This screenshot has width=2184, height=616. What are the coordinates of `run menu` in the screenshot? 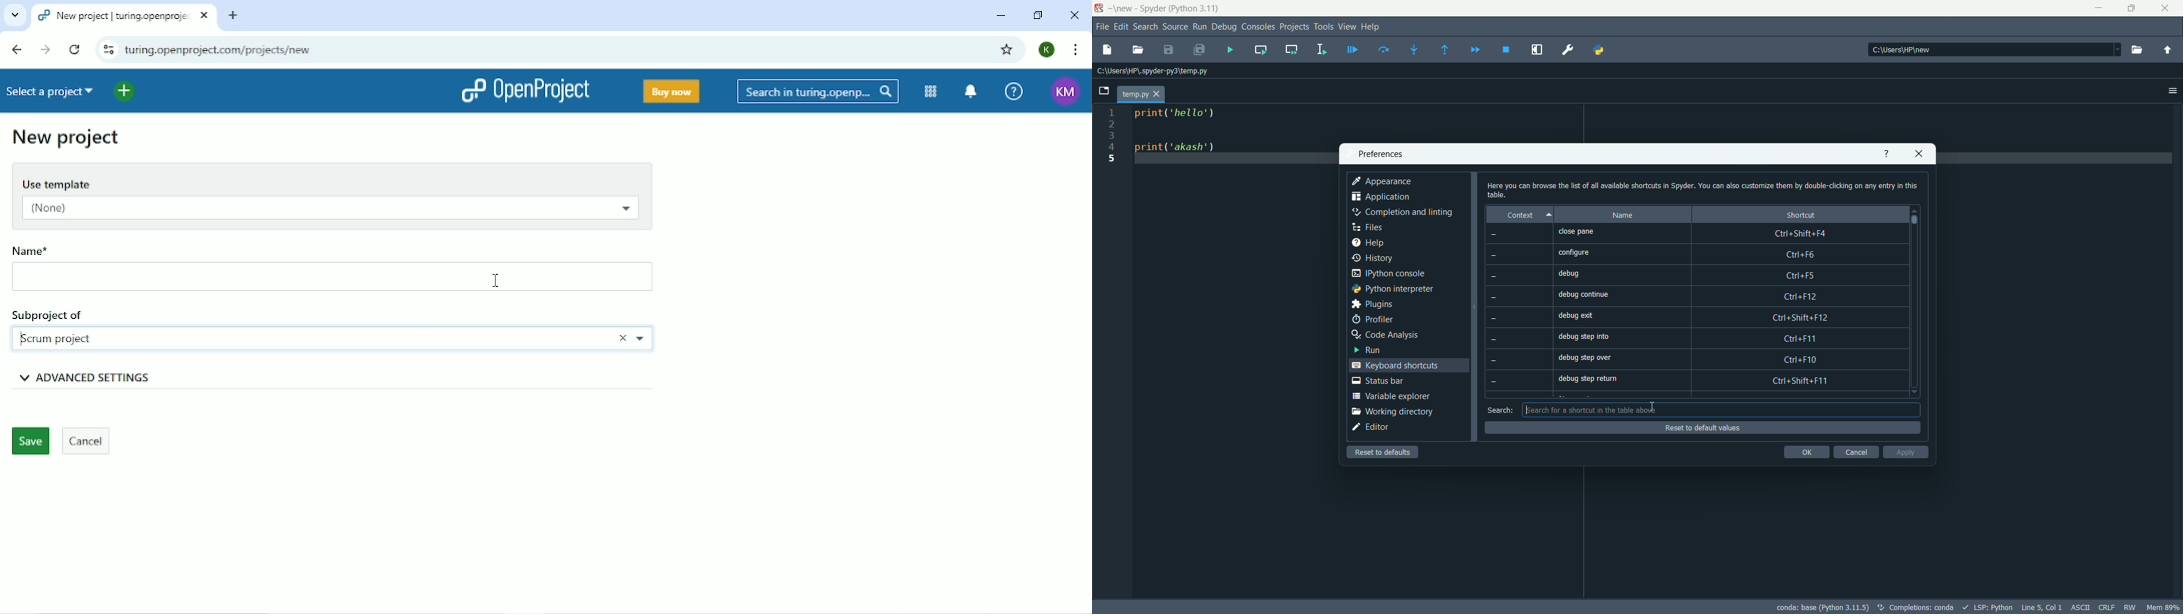 It's located at (1199, 27).